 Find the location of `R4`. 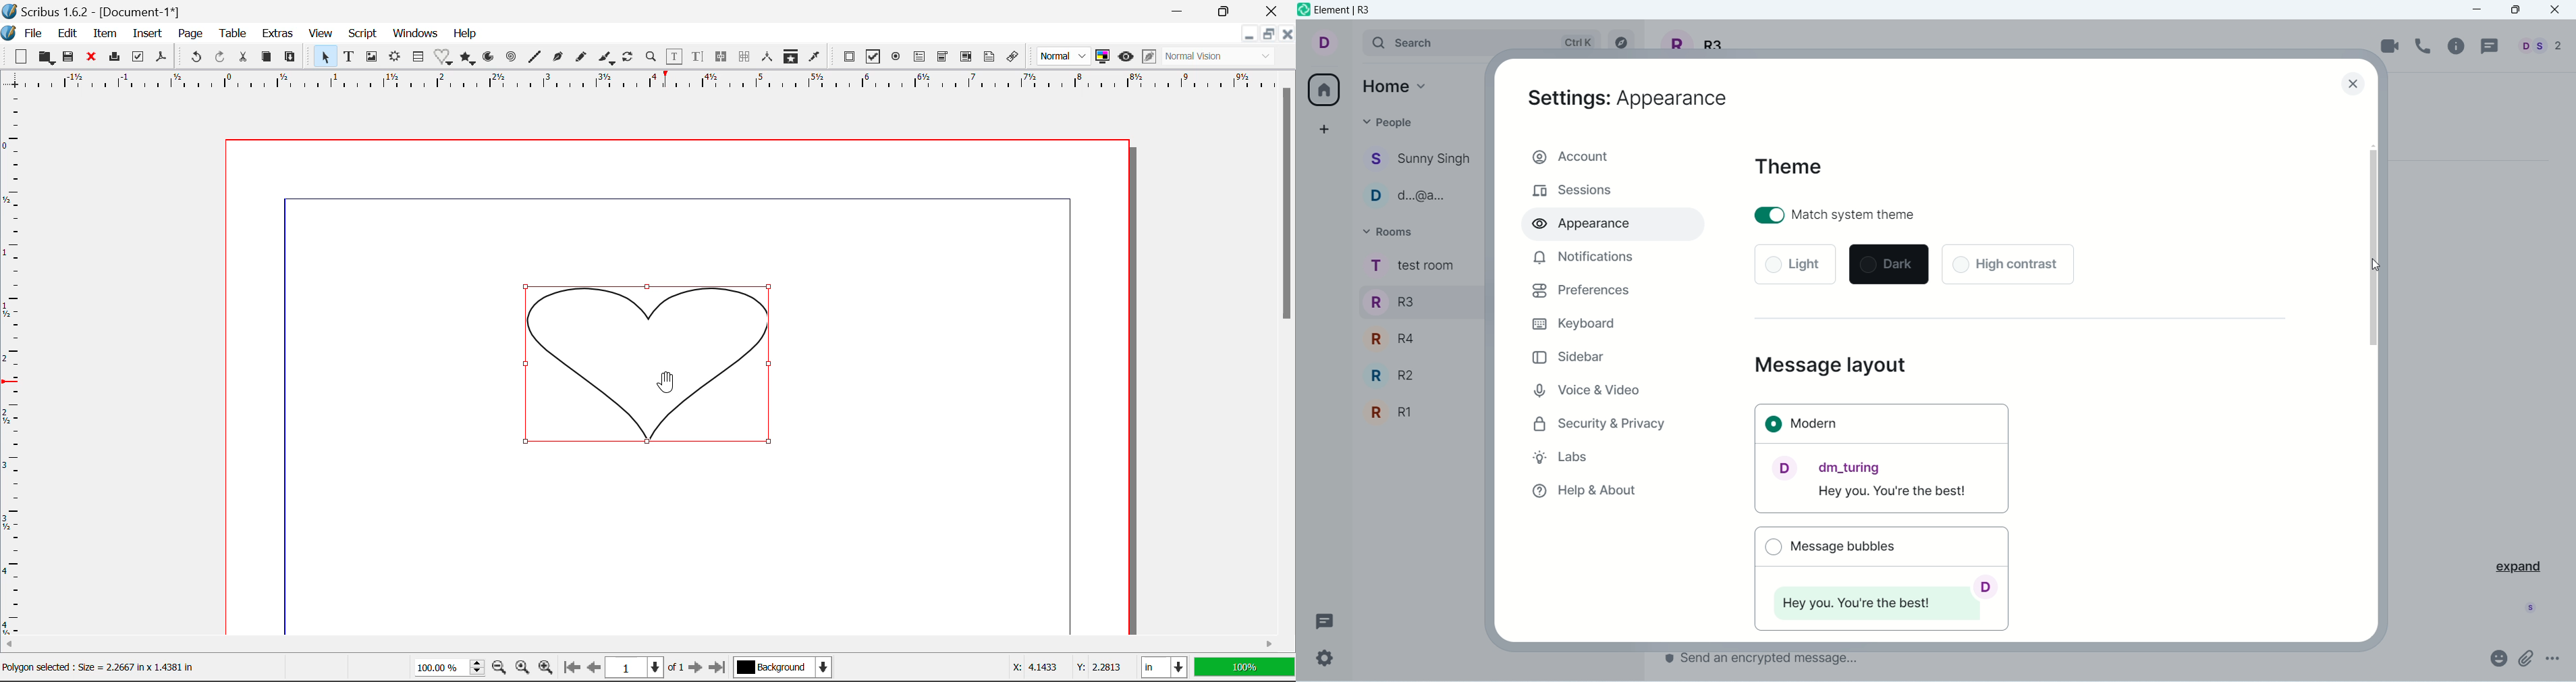

R4 is located at coordinates (1418, 337).